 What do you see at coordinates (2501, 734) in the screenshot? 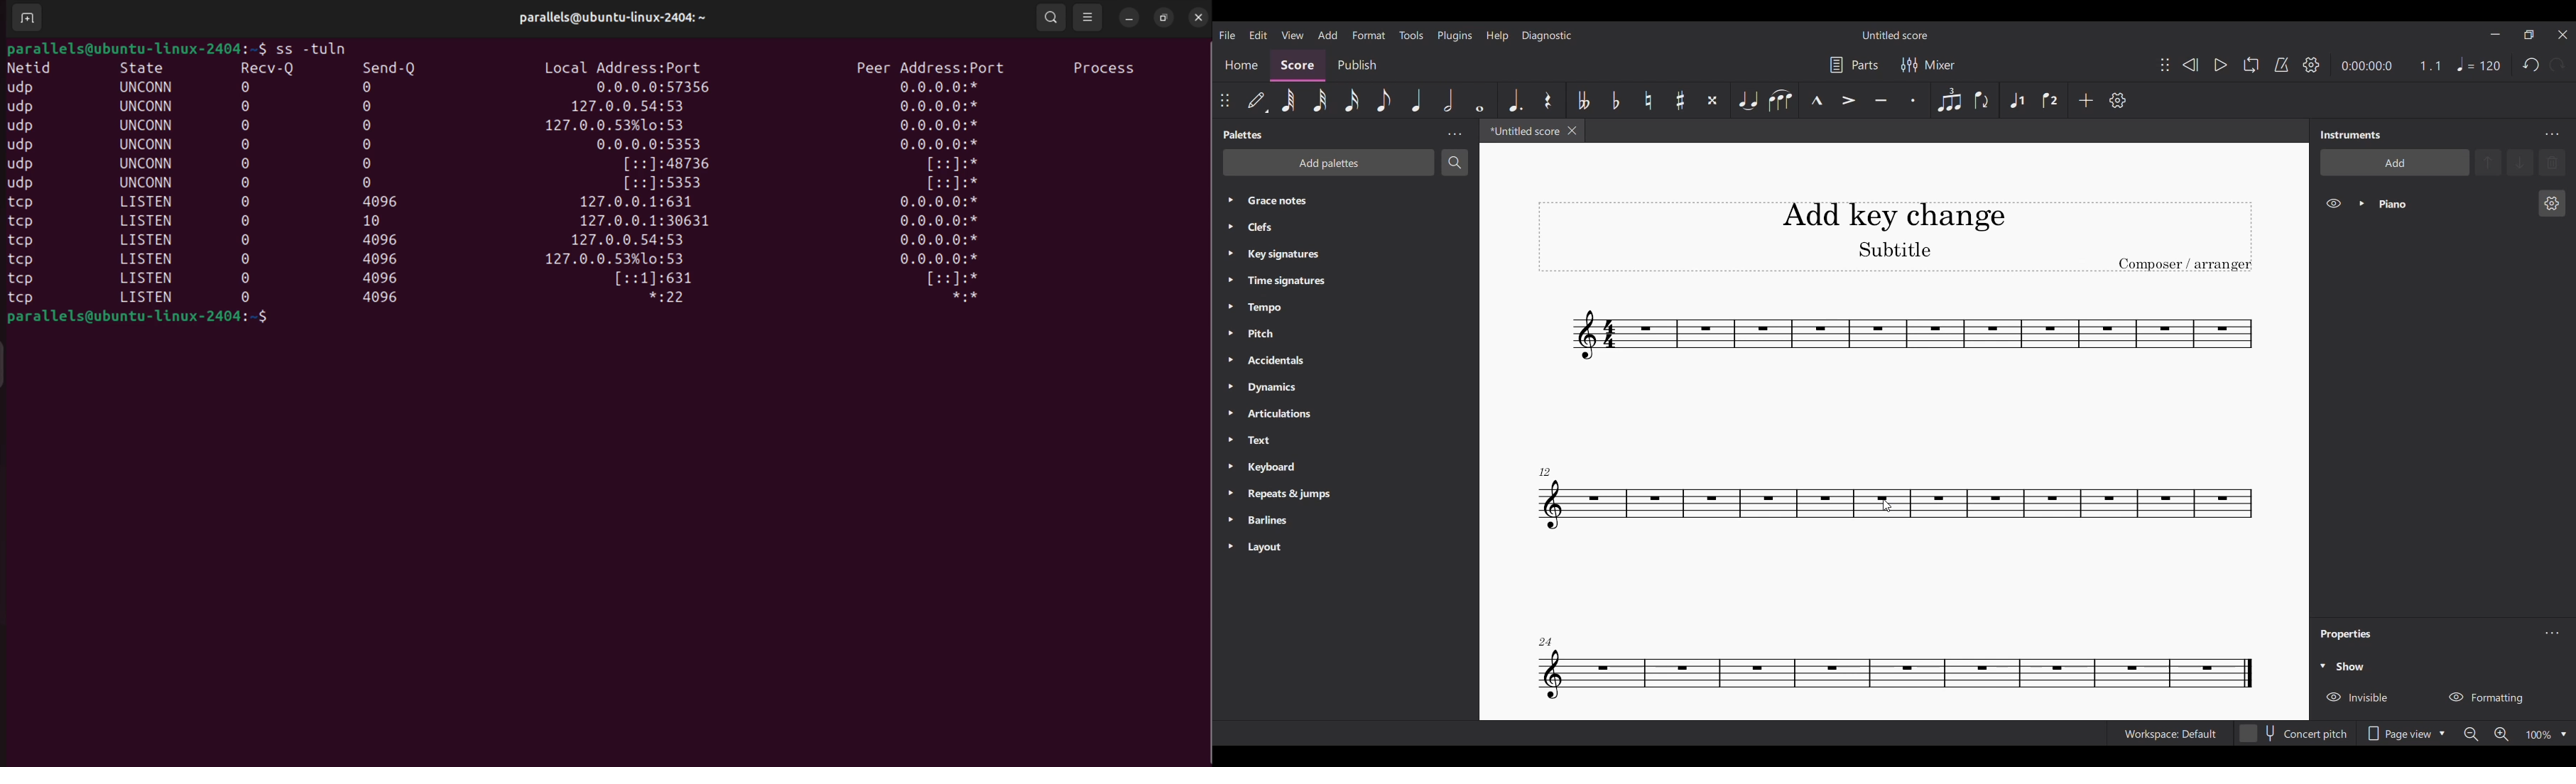
I see `Zoom in` at bounding box center [2501, 734].